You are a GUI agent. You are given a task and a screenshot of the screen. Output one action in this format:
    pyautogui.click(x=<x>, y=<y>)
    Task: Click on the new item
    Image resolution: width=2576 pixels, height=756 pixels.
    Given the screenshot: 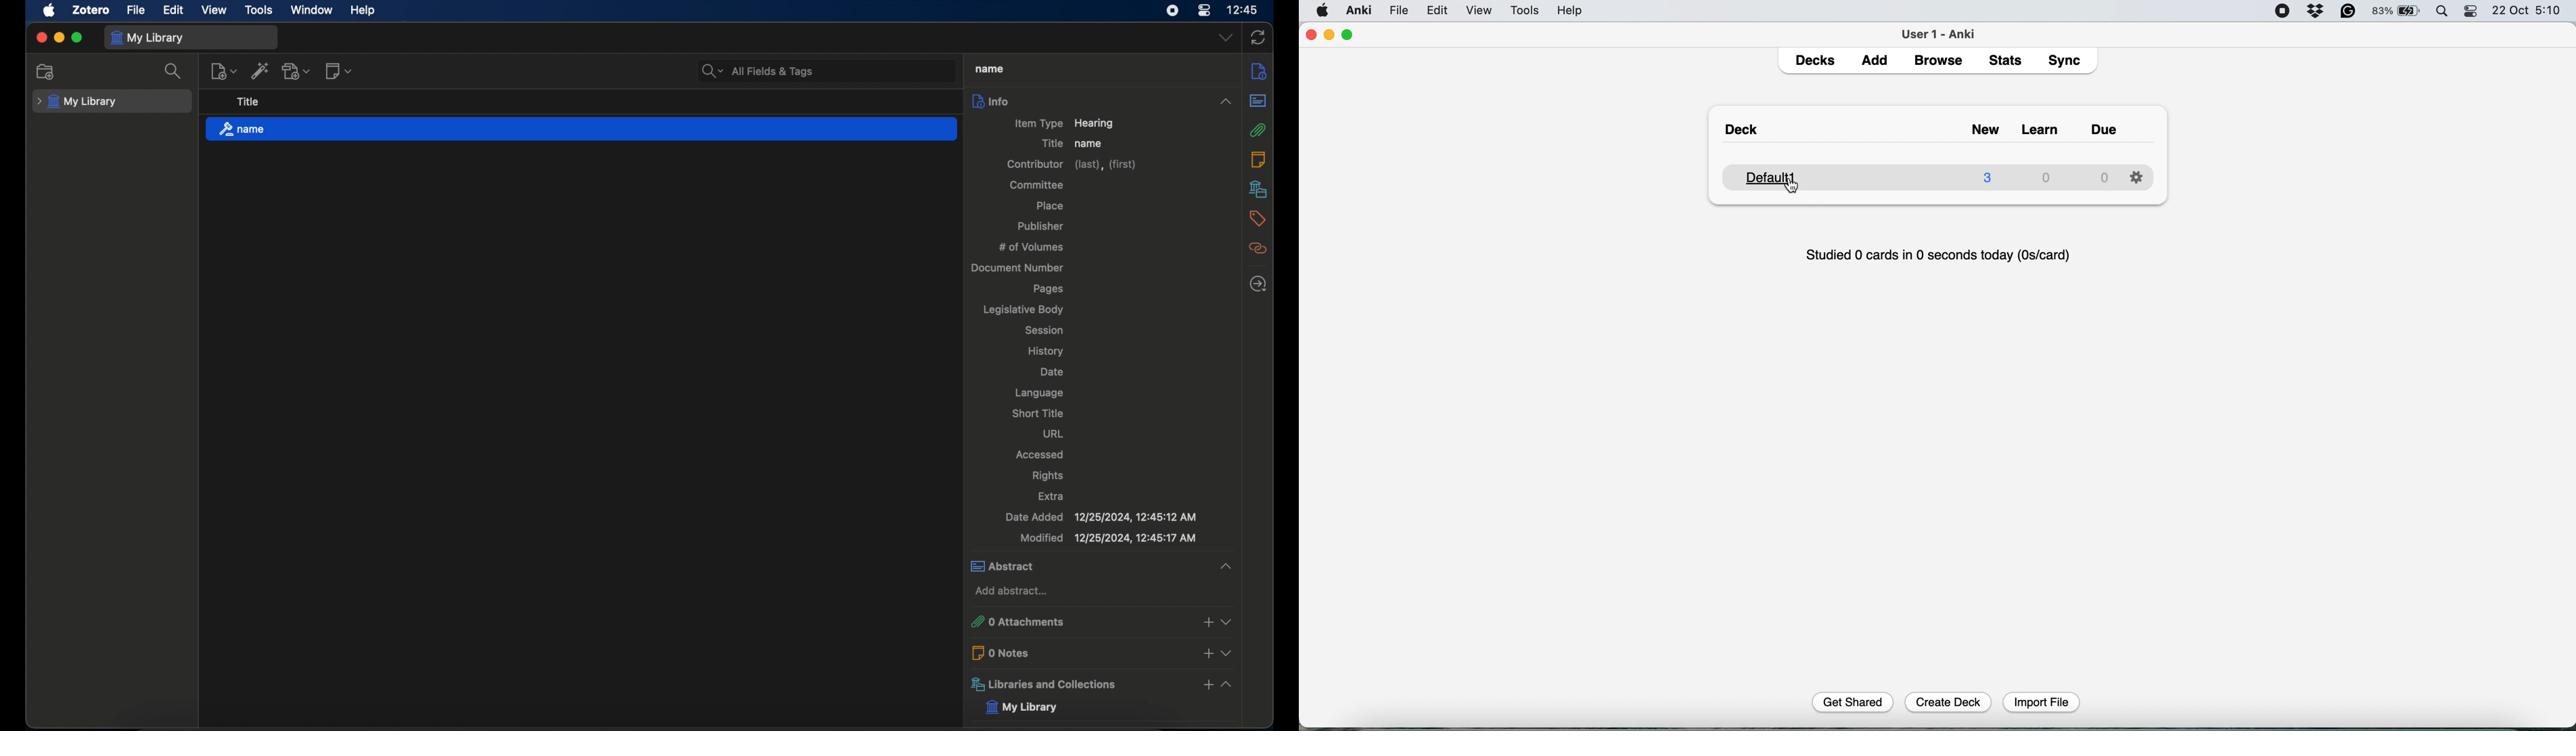 What is the action you would take?
    pyautogui.click(x=224, y=71)
    